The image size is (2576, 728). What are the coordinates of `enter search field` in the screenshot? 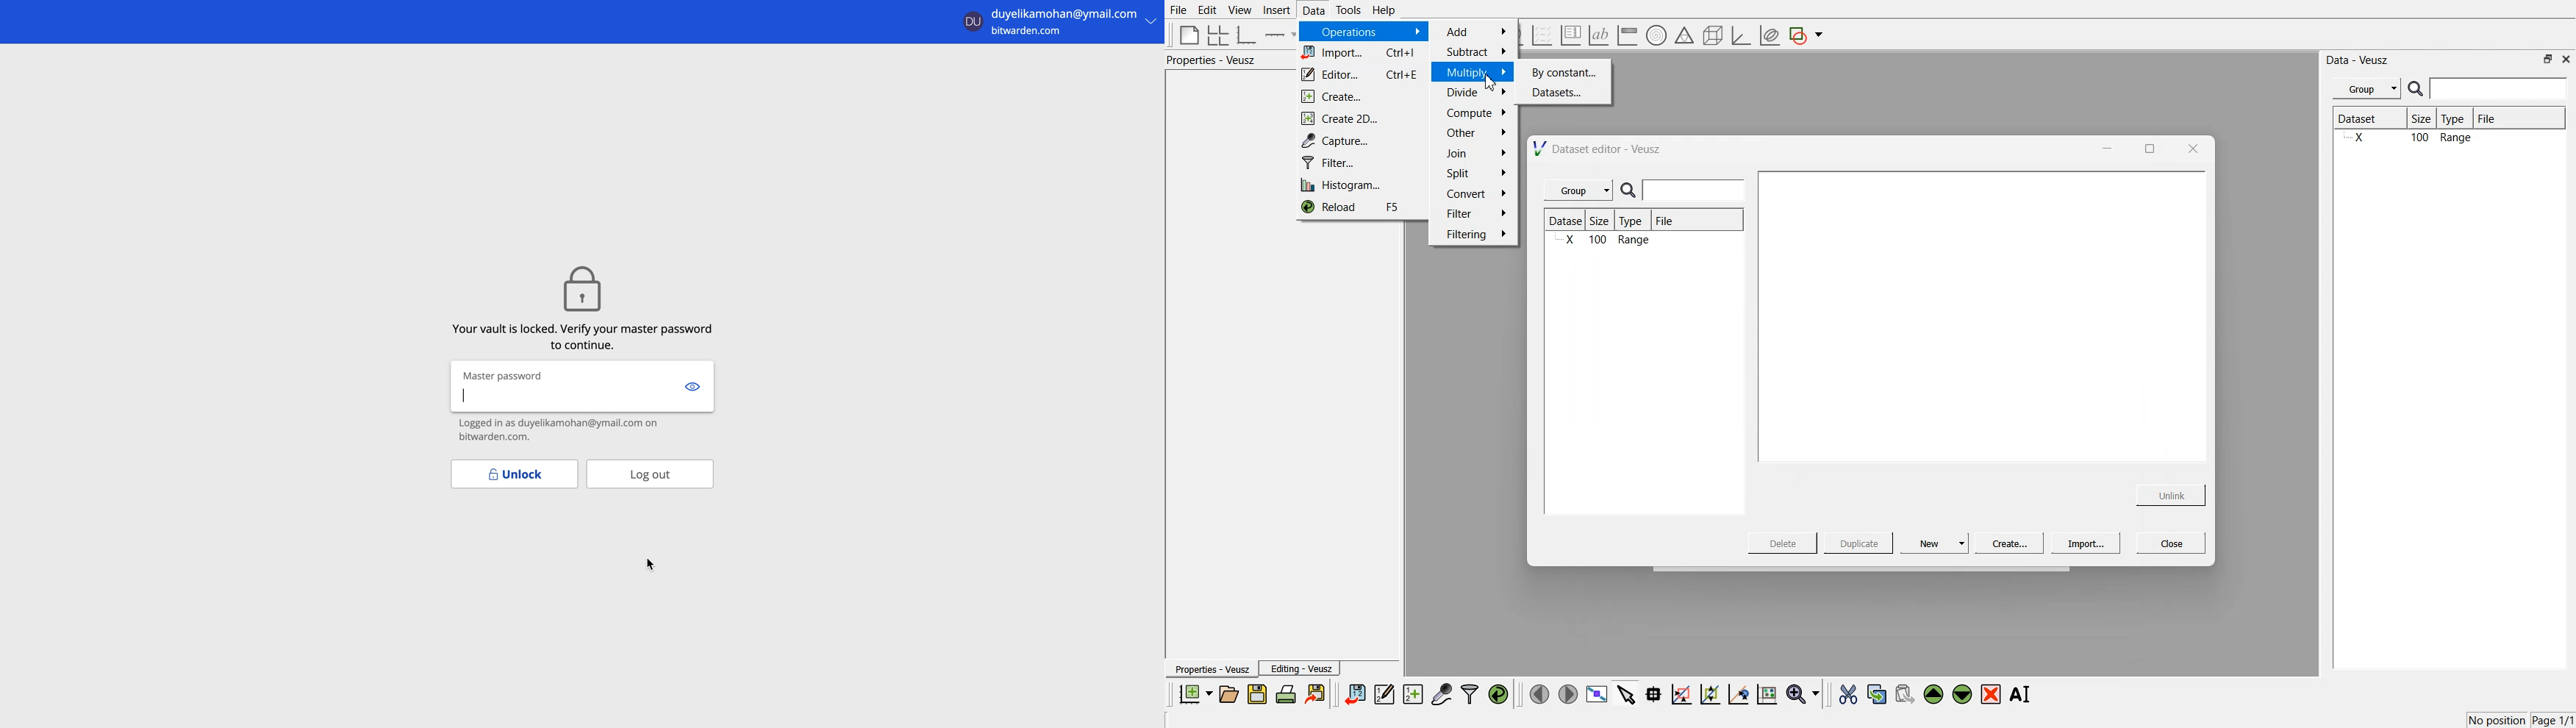 It's located at (1696, 190).